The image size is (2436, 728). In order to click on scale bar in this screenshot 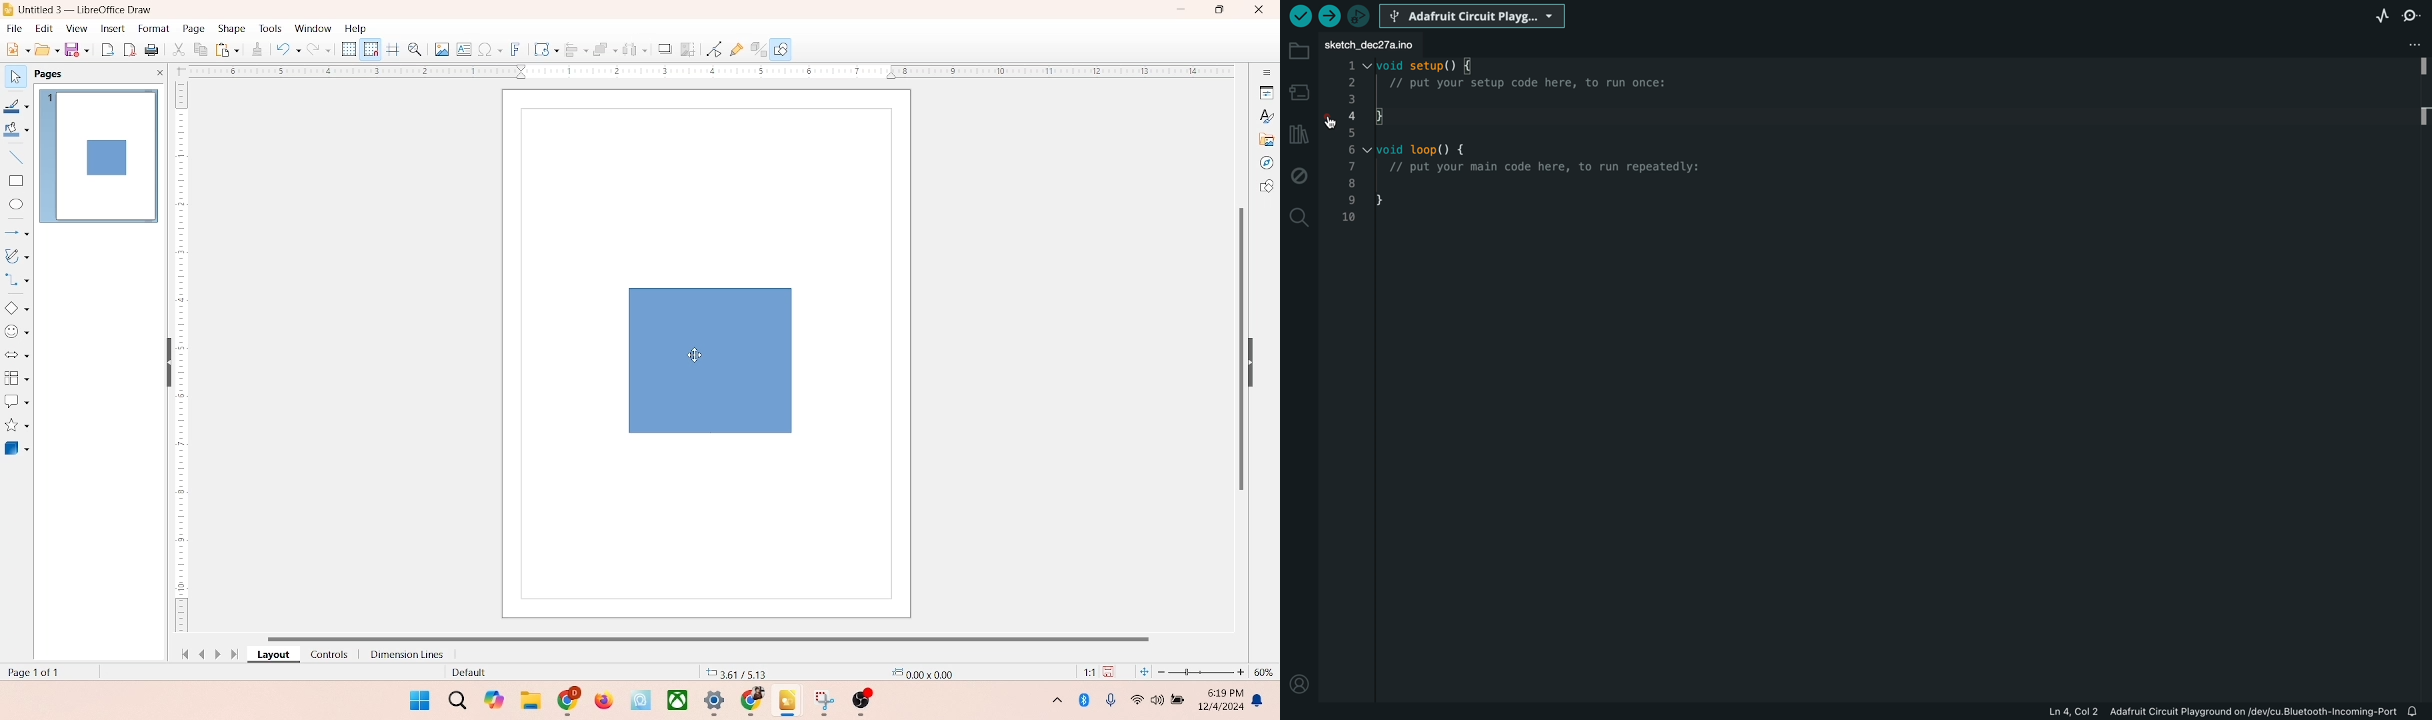, I will do `click(181, 360)`.